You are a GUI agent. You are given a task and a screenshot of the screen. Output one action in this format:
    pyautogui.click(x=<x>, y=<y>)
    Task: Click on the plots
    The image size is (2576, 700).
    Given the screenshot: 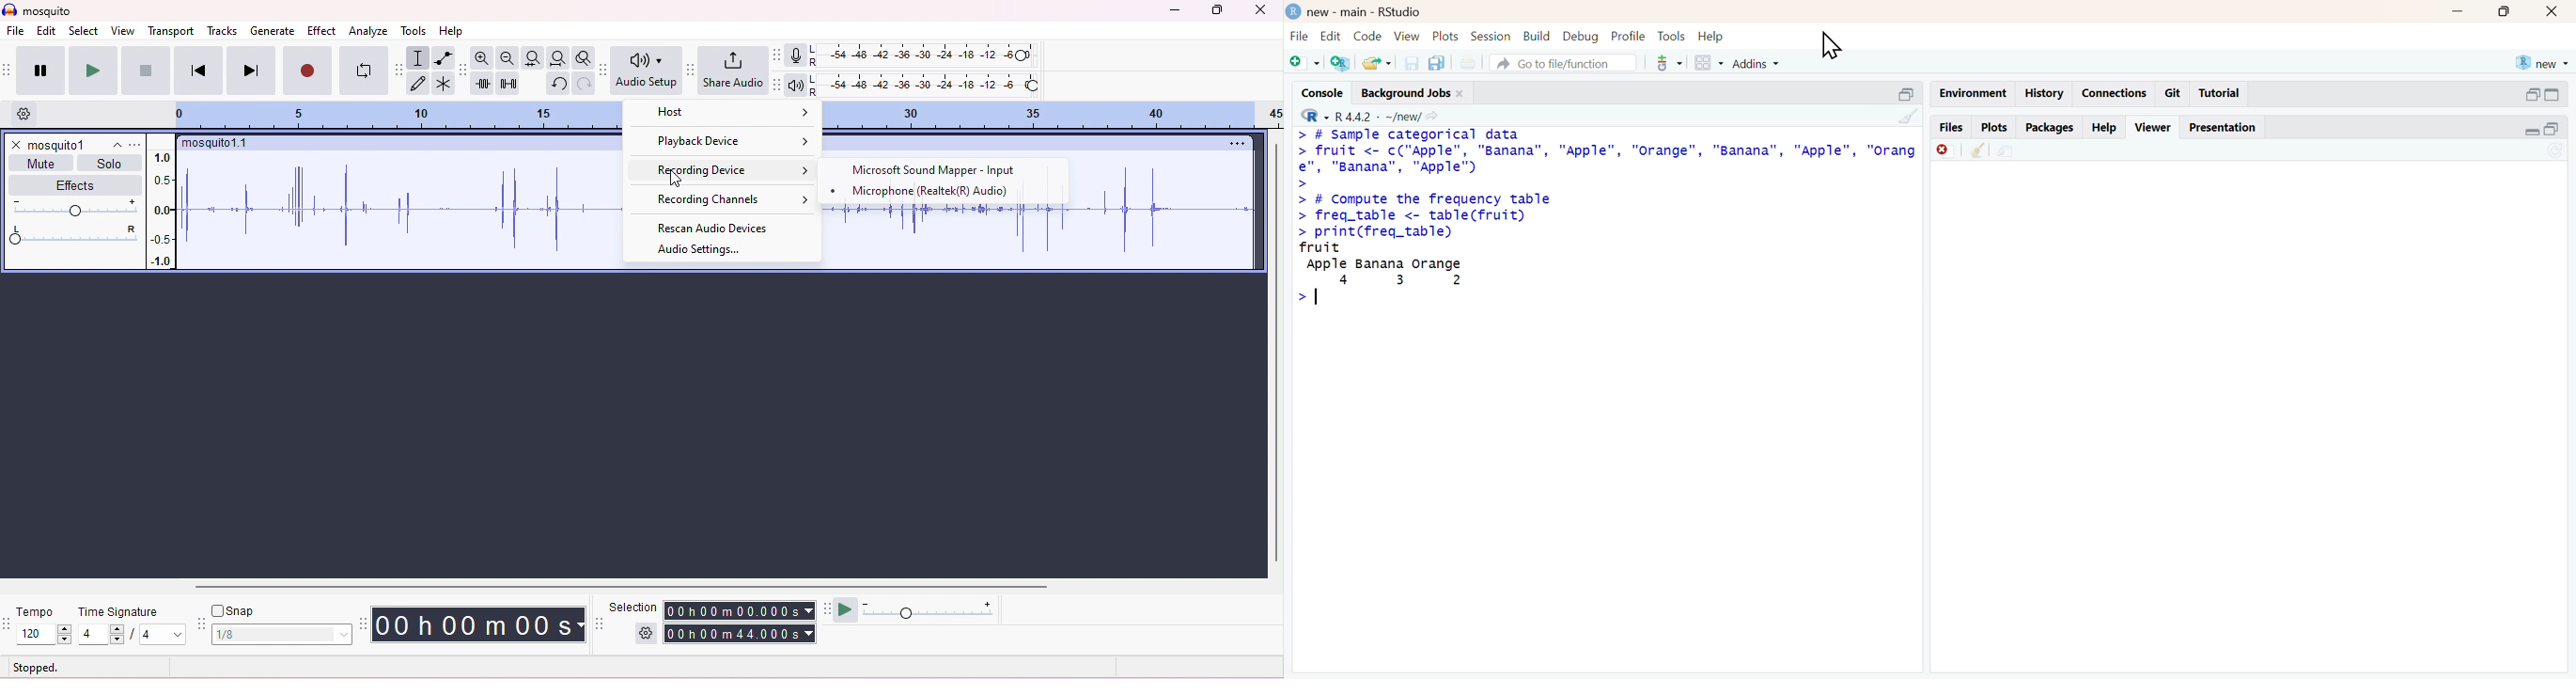 What is the action you would take?
    pyautogui.click(x=1998, y=127)
    